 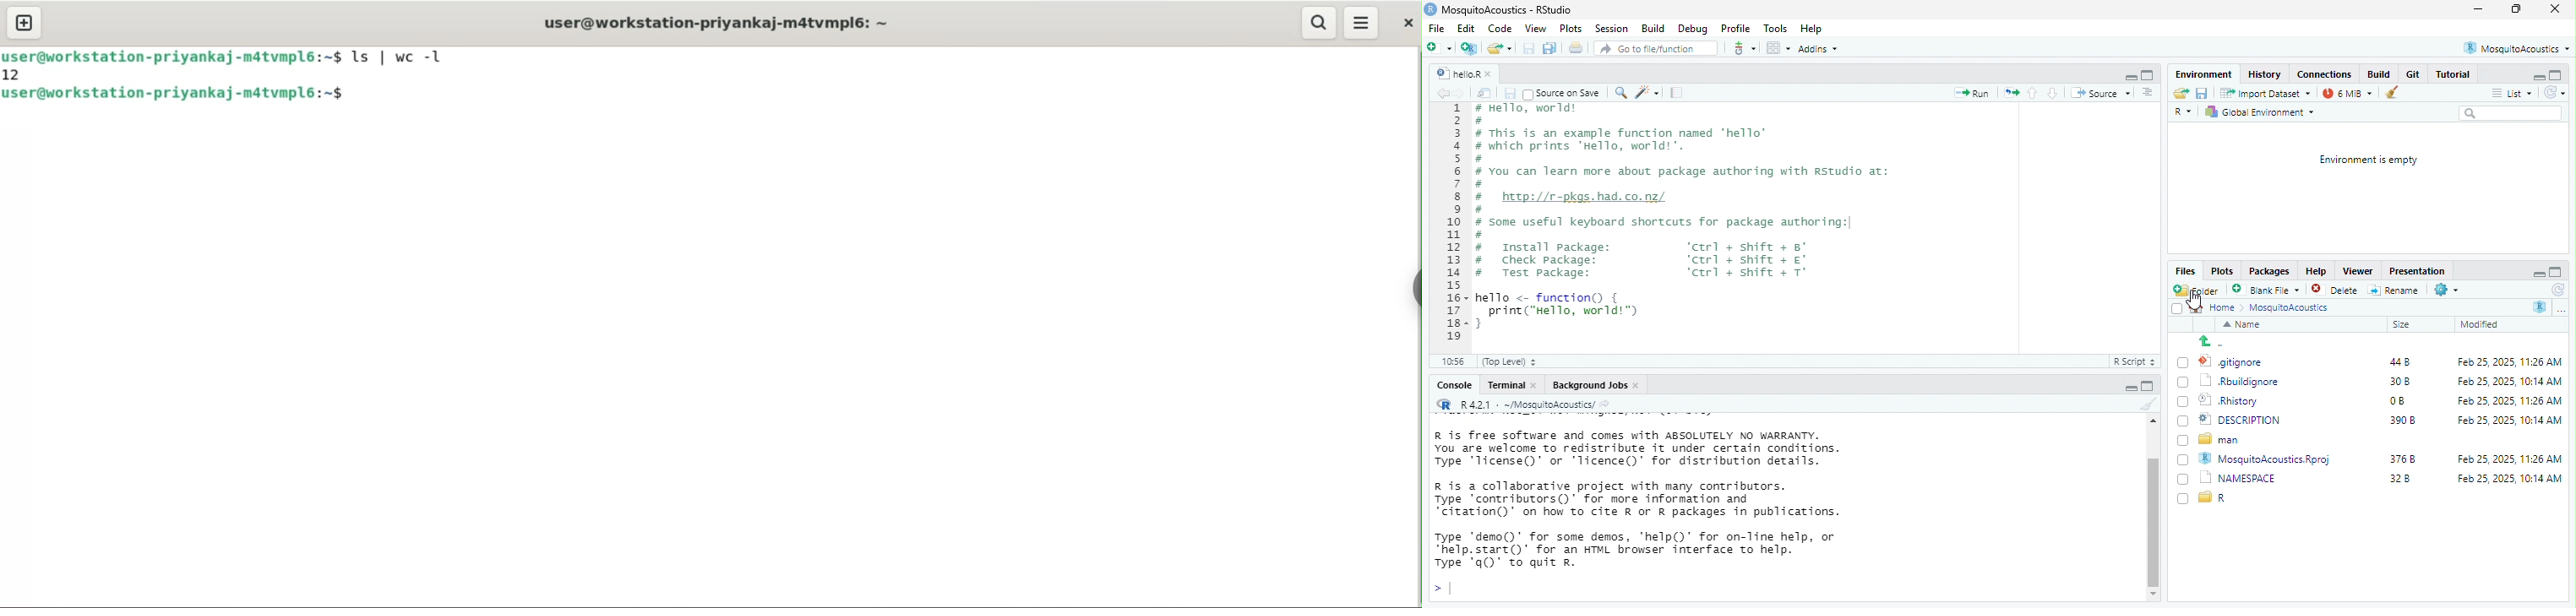 I want to click on scroll up, so click(x=2151, y=422).